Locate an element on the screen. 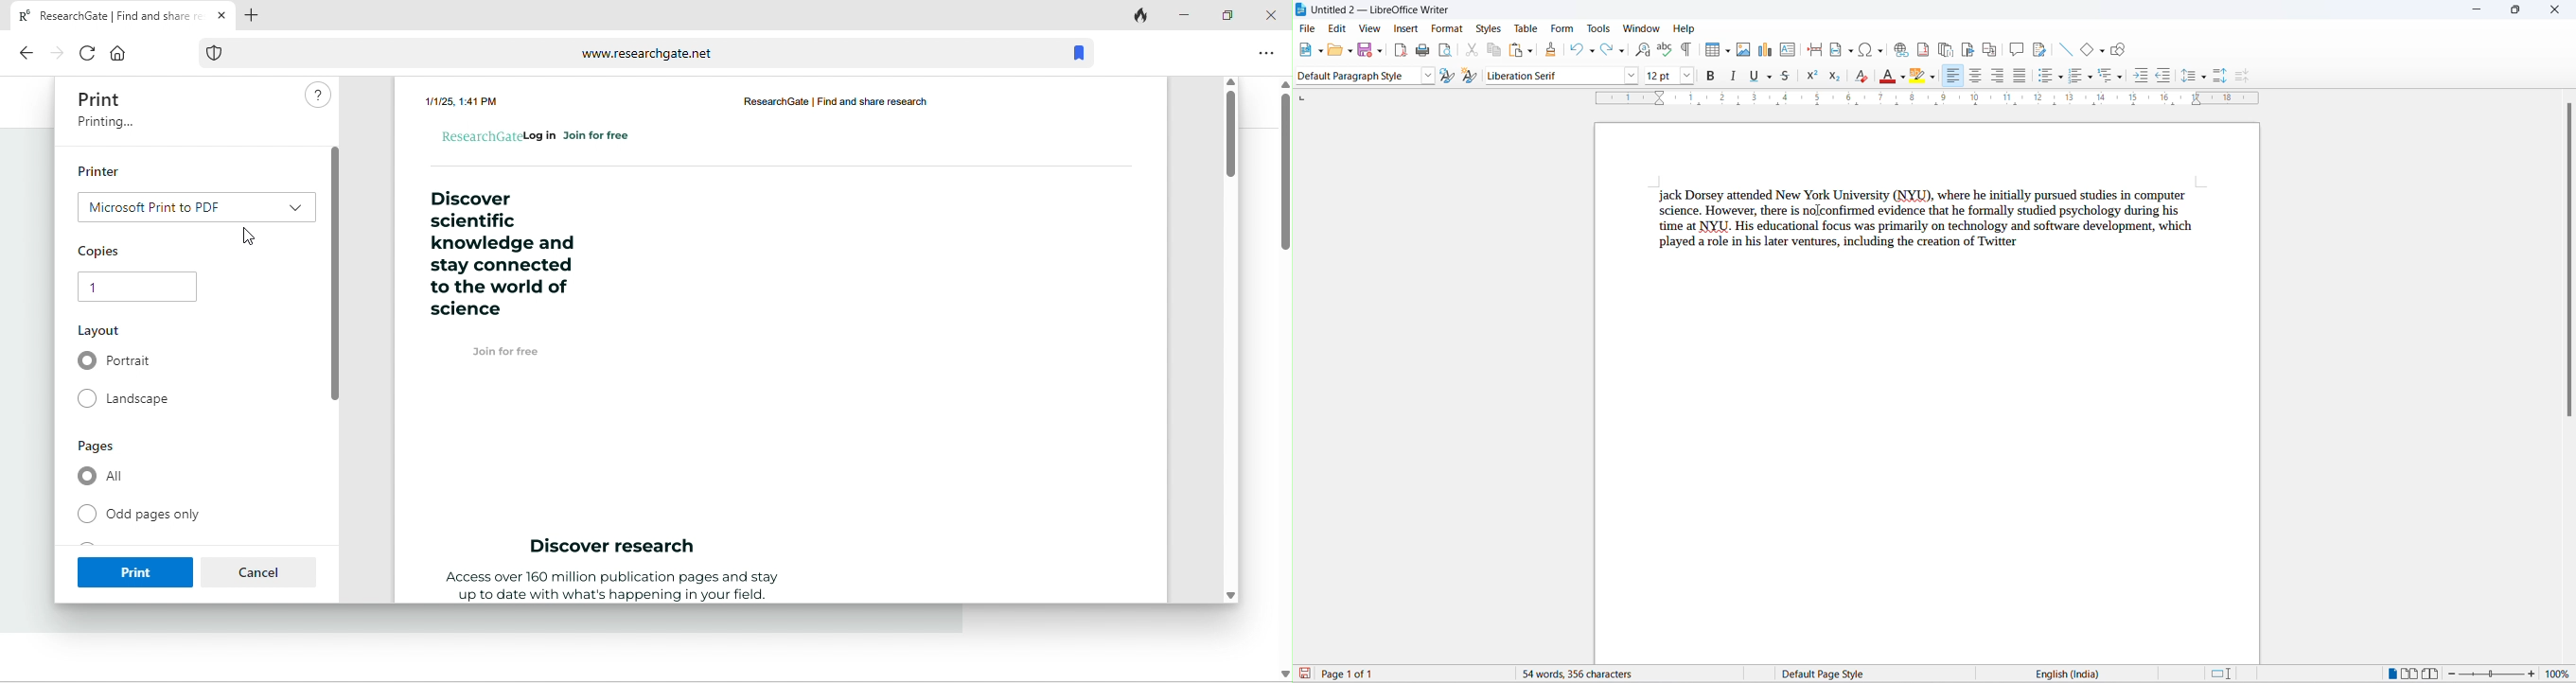  increase indent is located at coordinates (2140, 77).